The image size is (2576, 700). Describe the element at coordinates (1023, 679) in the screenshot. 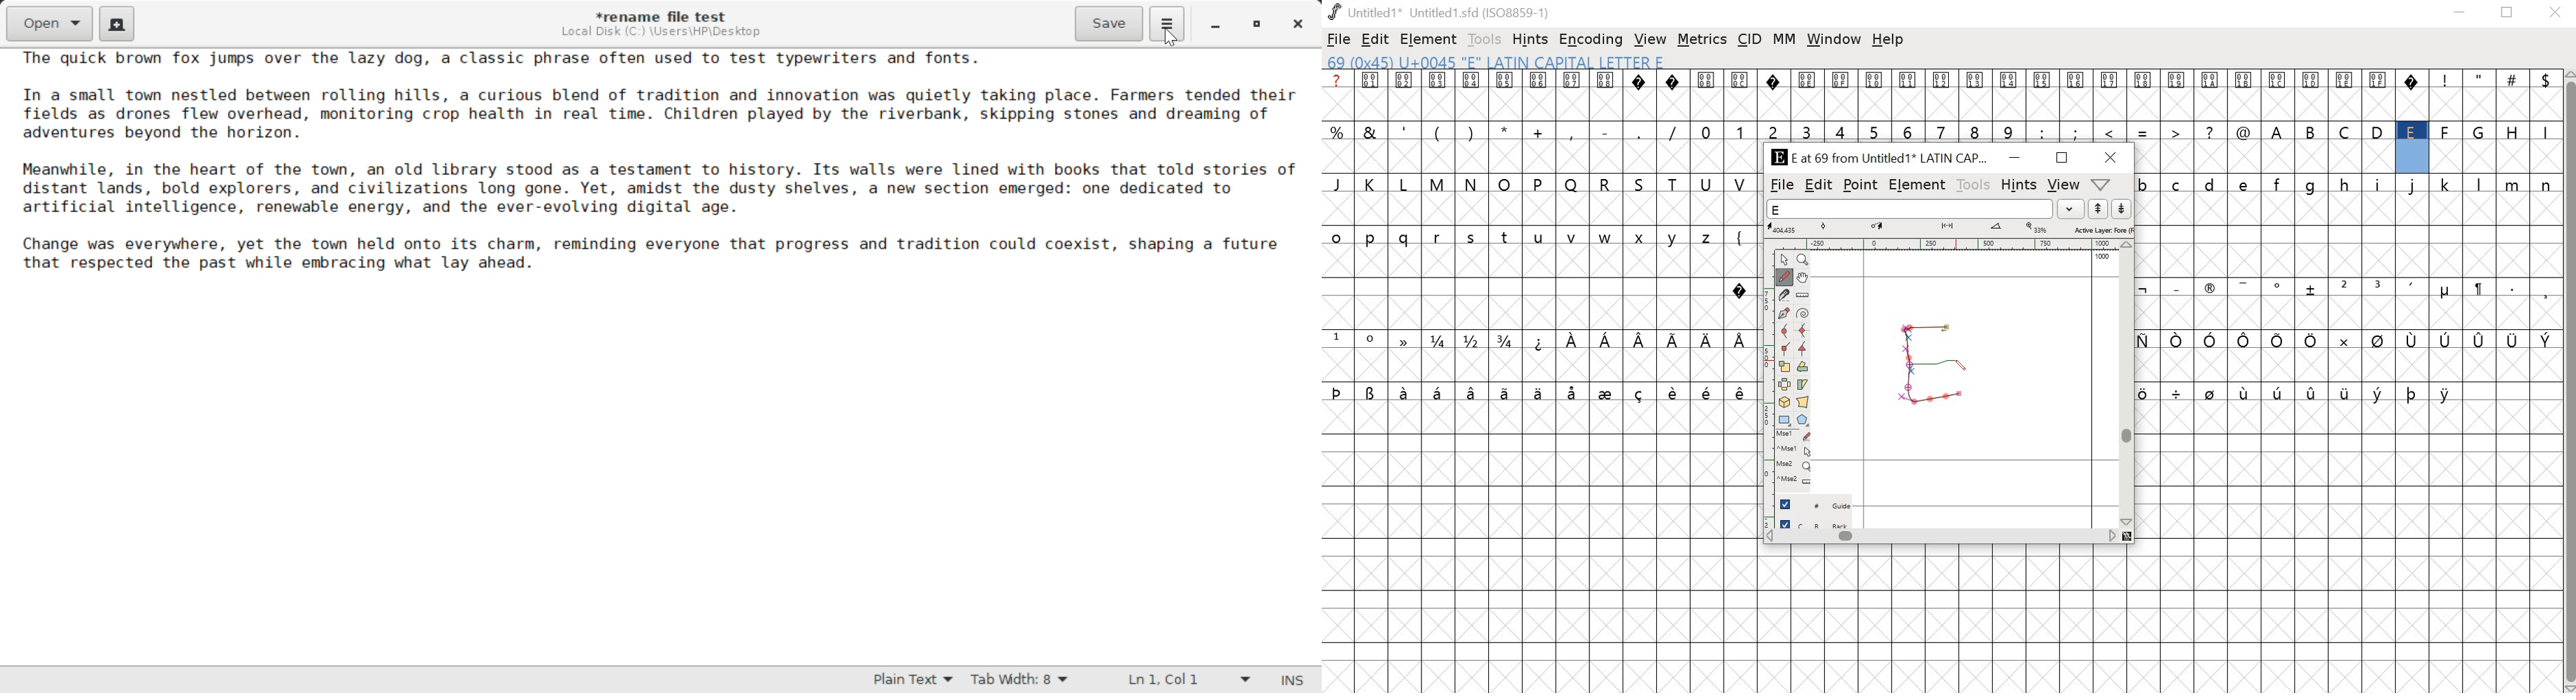

I see `Tab Width` at that location.